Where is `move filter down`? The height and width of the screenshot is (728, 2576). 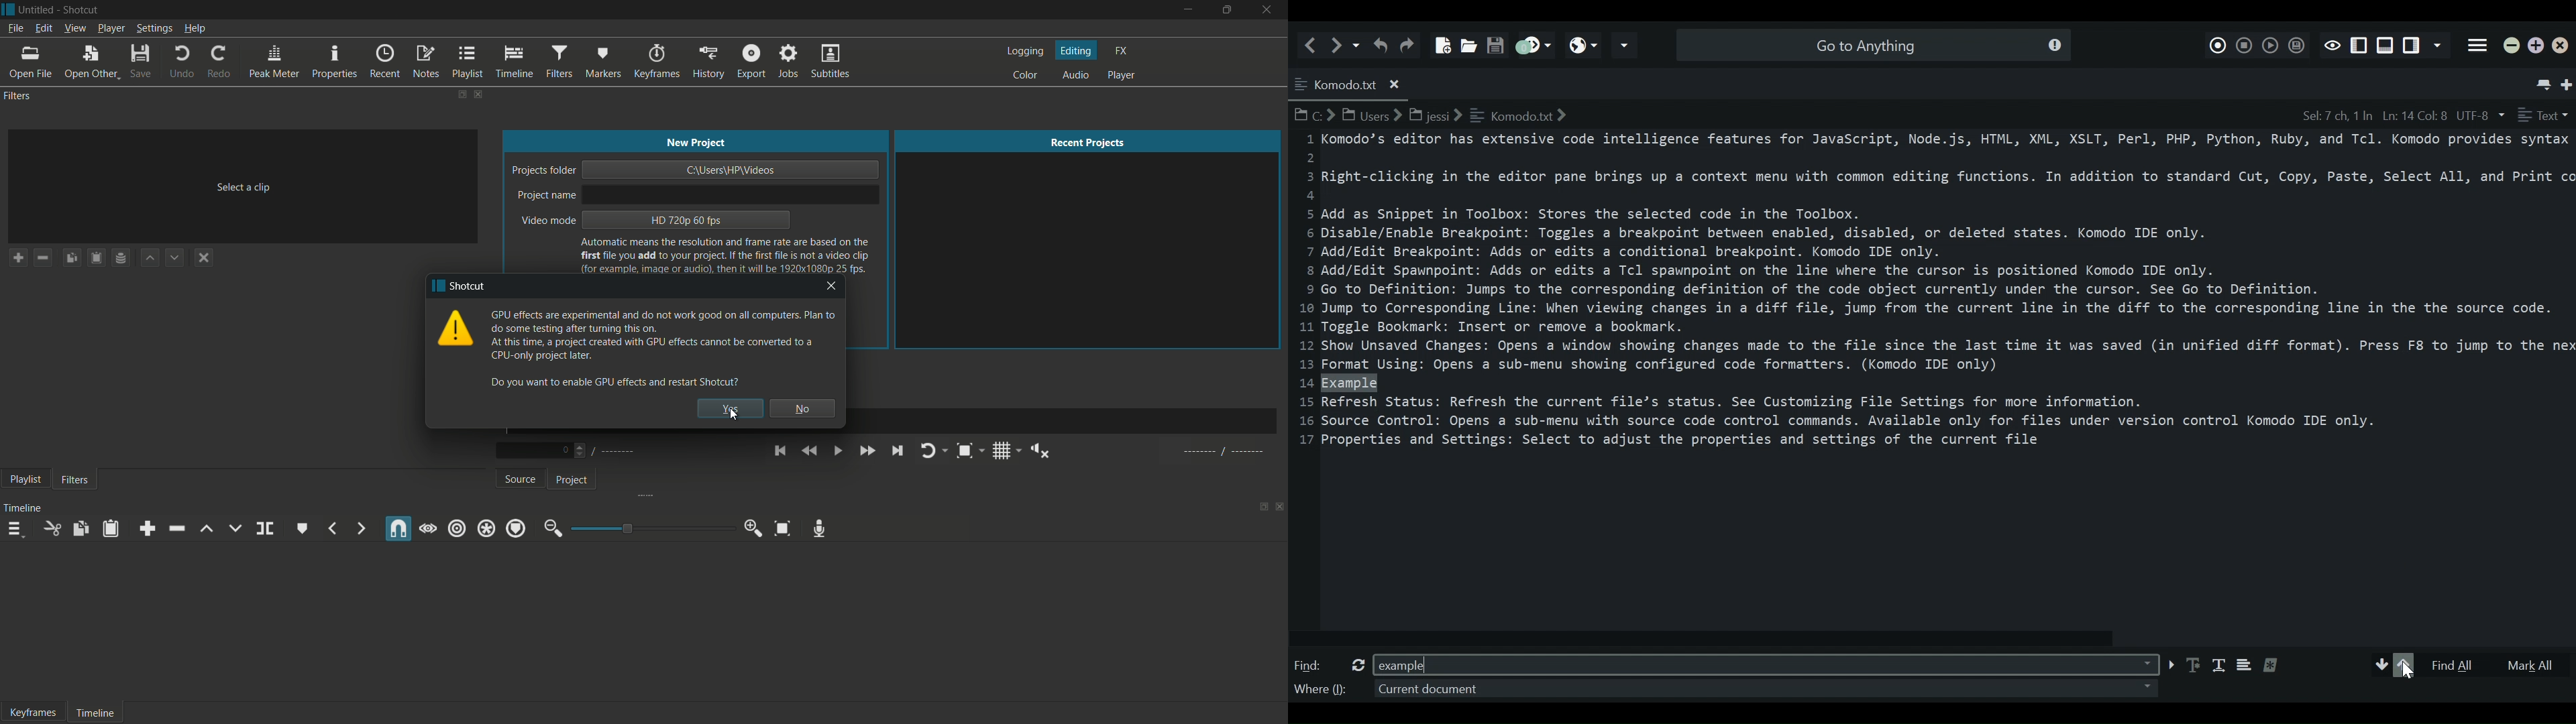
move filter down is located at coordinates (176, 258).